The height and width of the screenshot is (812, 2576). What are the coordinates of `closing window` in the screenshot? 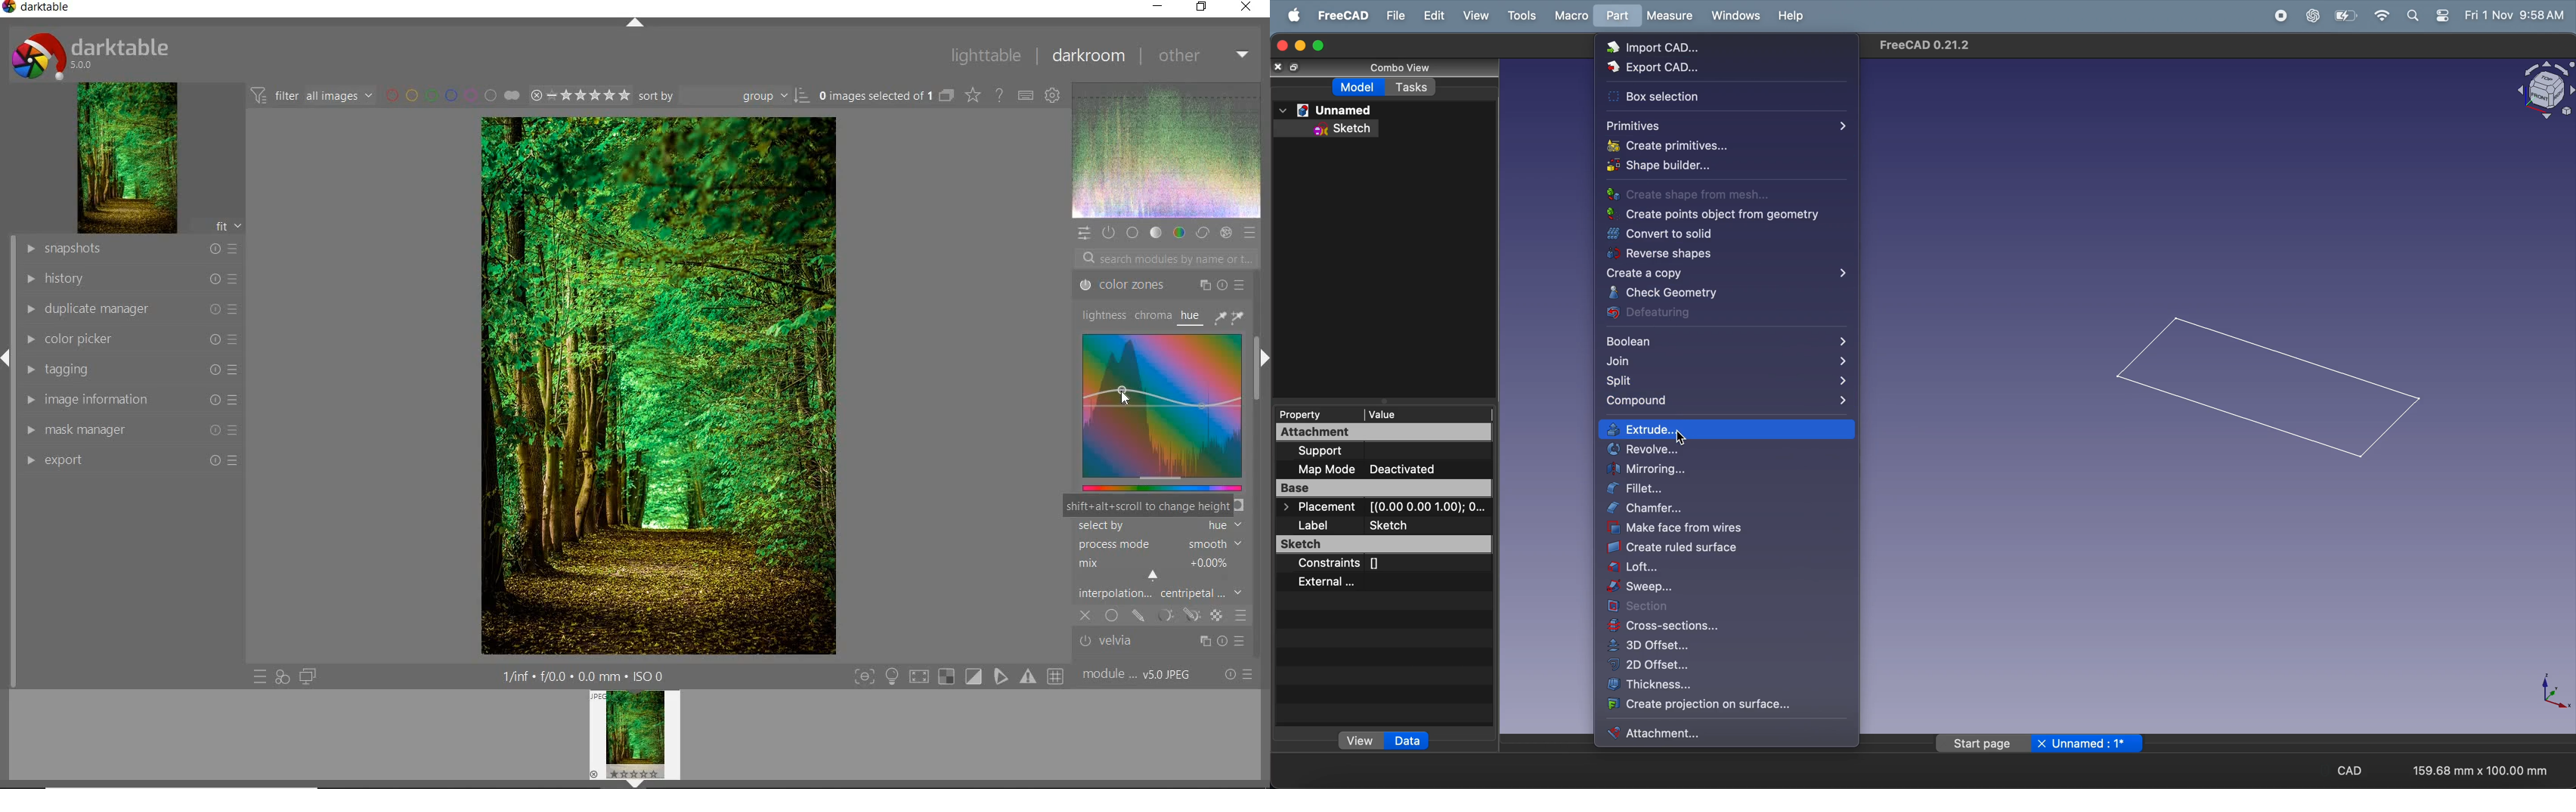 It's located at (1279, 47).